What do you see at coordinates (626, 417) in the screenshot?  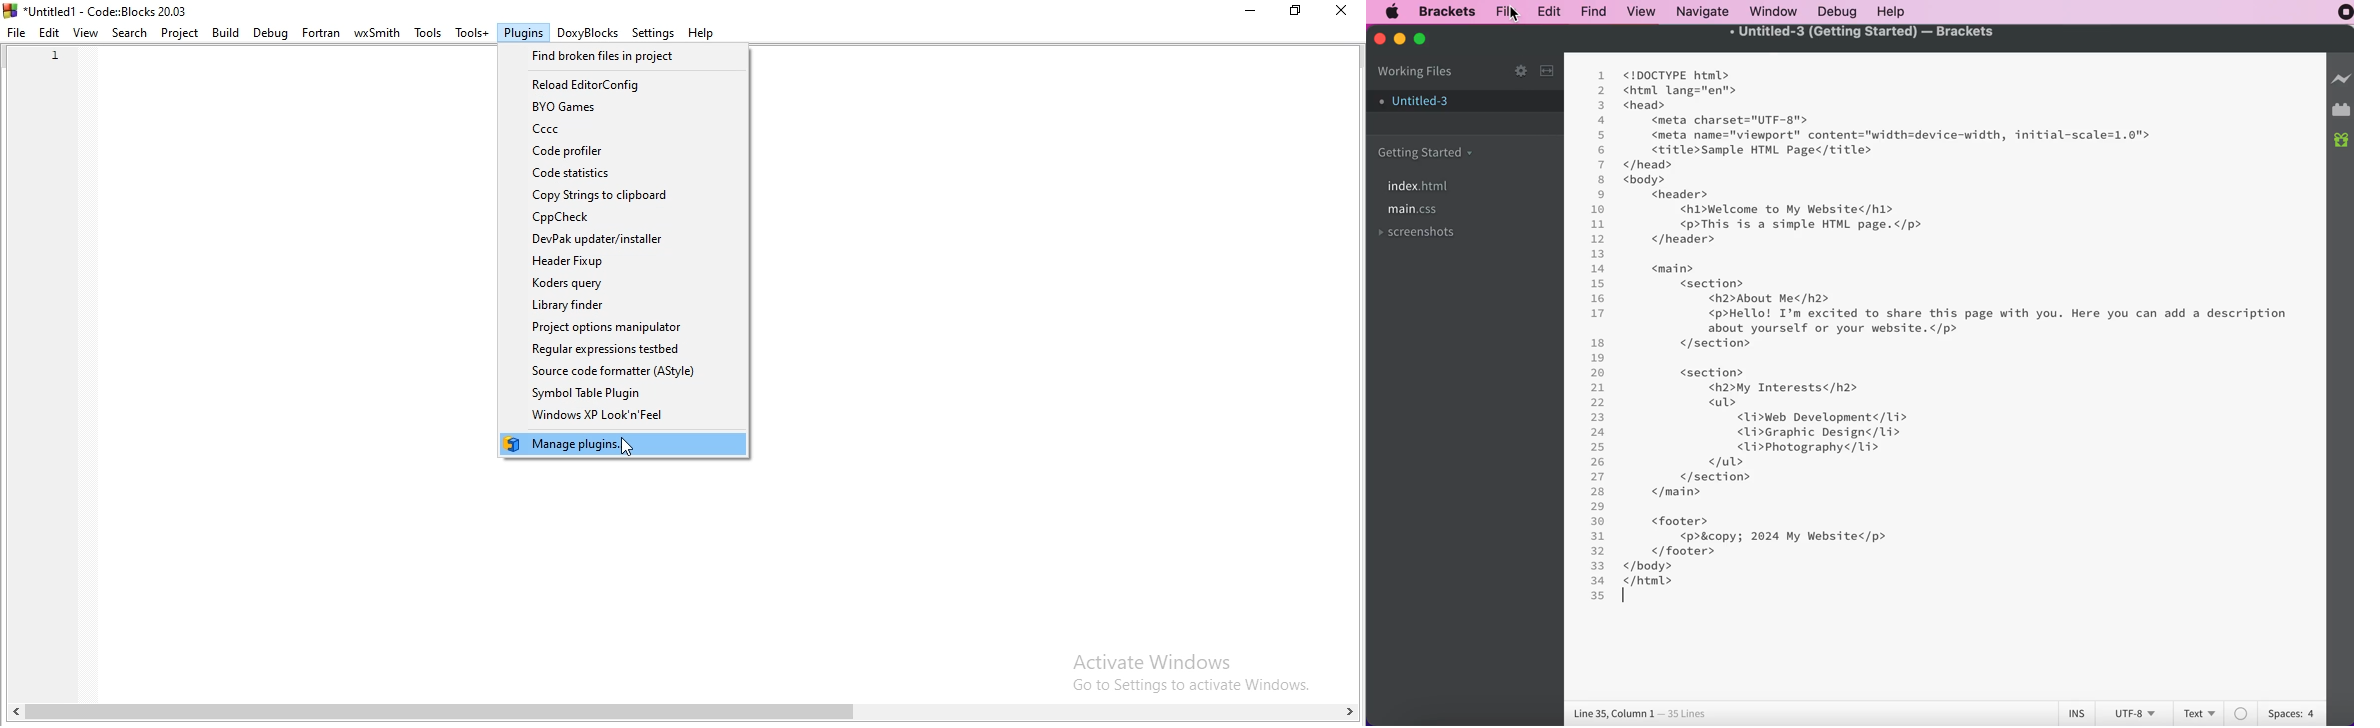 I see `Windows XP Look'n'Feel` at bounding box center [626, 417].